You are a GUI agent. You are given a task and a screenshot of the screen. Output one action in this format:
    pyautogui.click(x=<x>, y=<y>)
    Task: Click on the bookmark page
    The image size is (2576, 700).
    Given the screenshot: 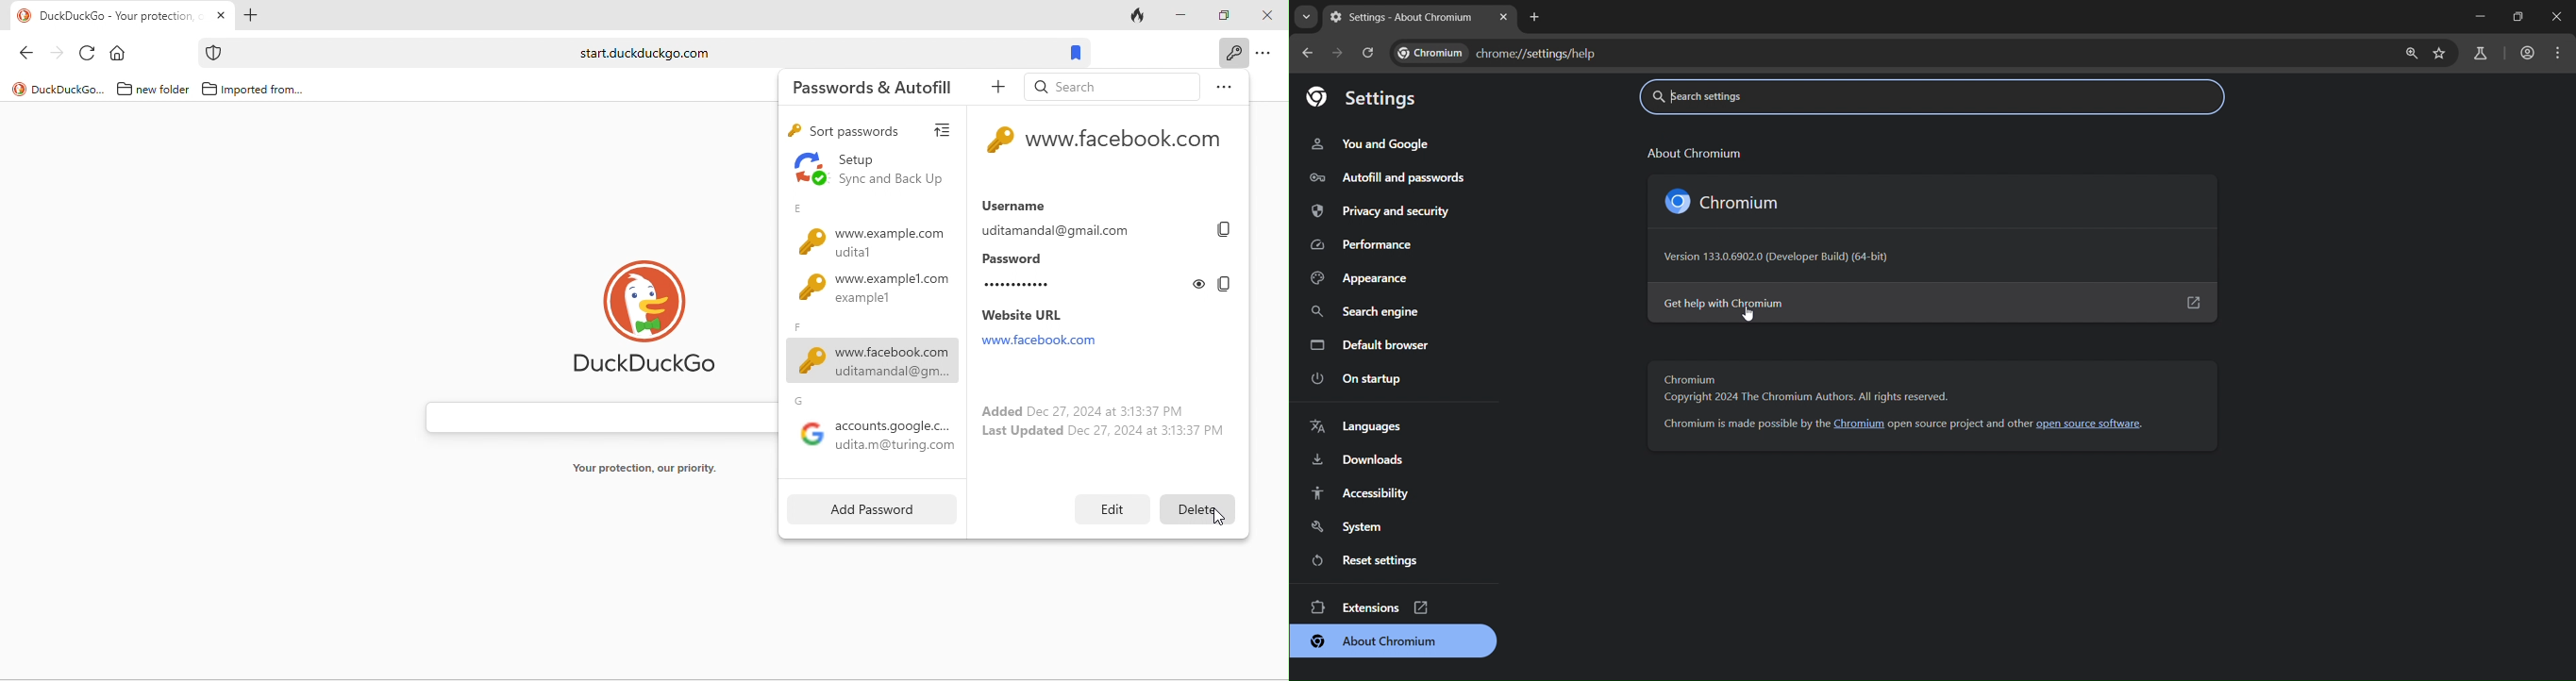 What is the action you would take?
    pyautogui.click(x=2442, y=52)
    